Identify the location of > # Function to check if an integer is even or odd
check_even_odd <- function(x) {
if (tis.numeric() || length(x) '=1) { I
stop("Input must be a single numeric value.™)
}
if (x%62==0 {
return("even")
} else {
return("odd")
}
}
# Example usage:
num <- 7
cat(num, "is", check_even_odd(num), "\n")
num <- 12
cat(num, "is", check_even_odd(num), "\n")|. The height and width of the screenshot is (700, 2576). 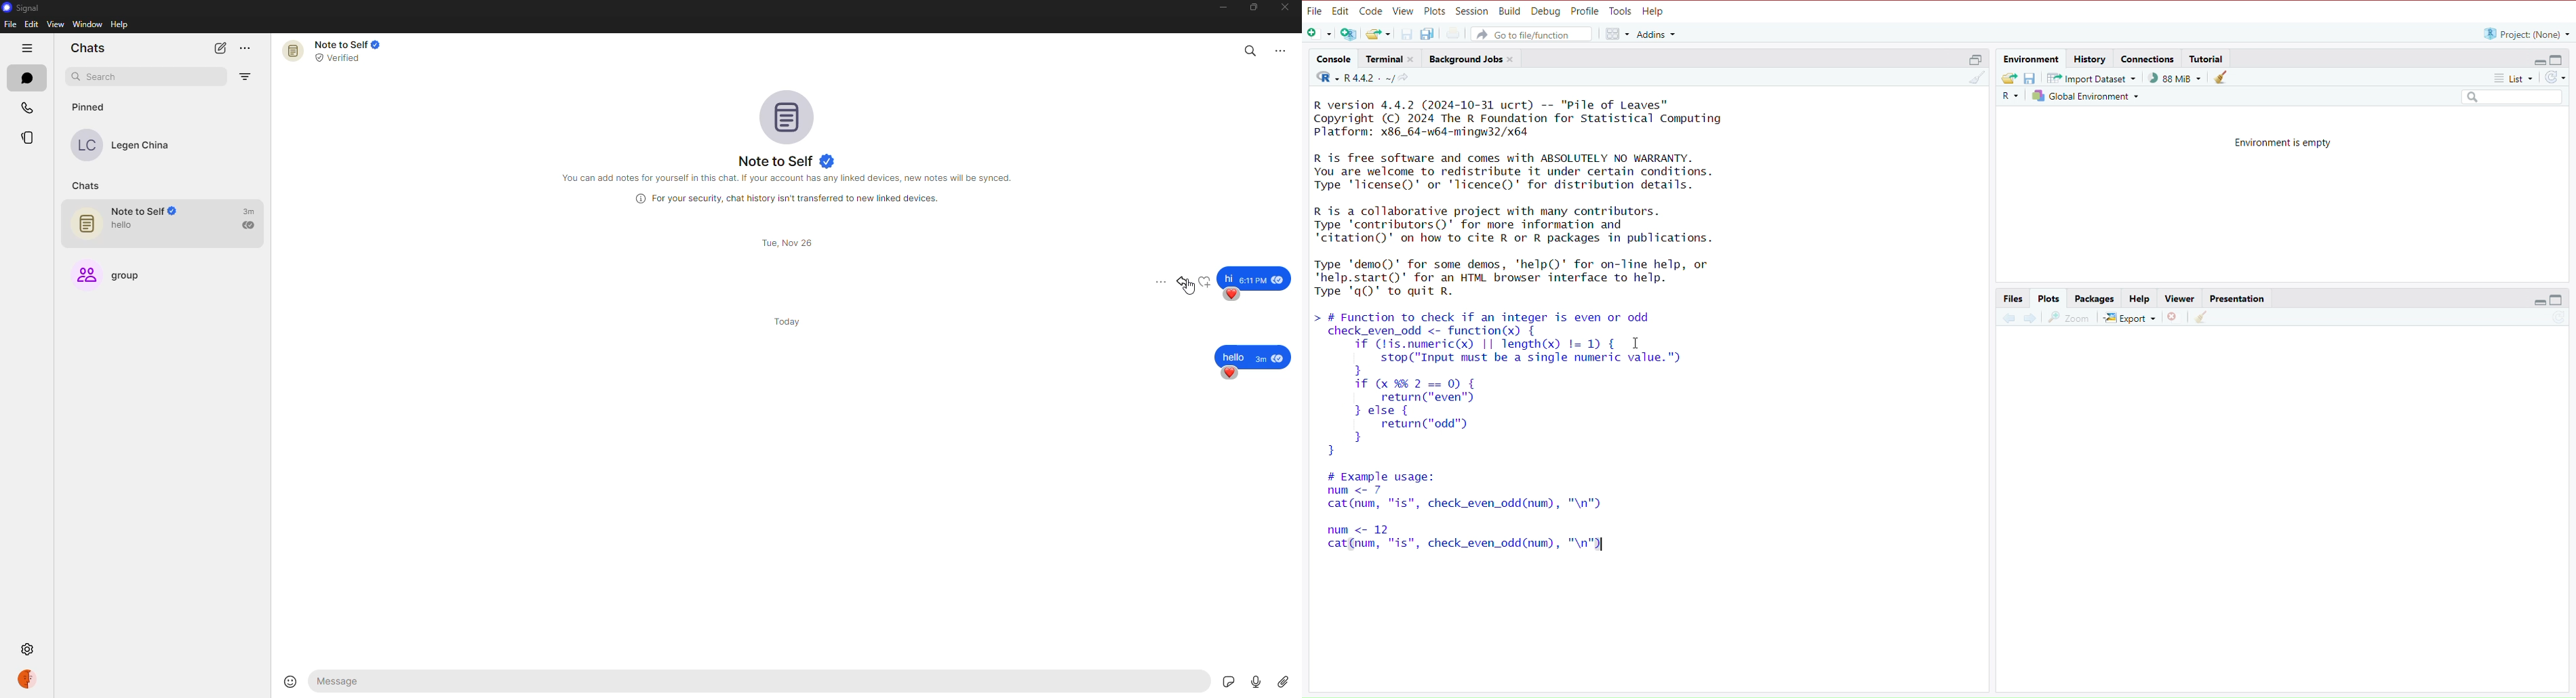
(1536, 437).